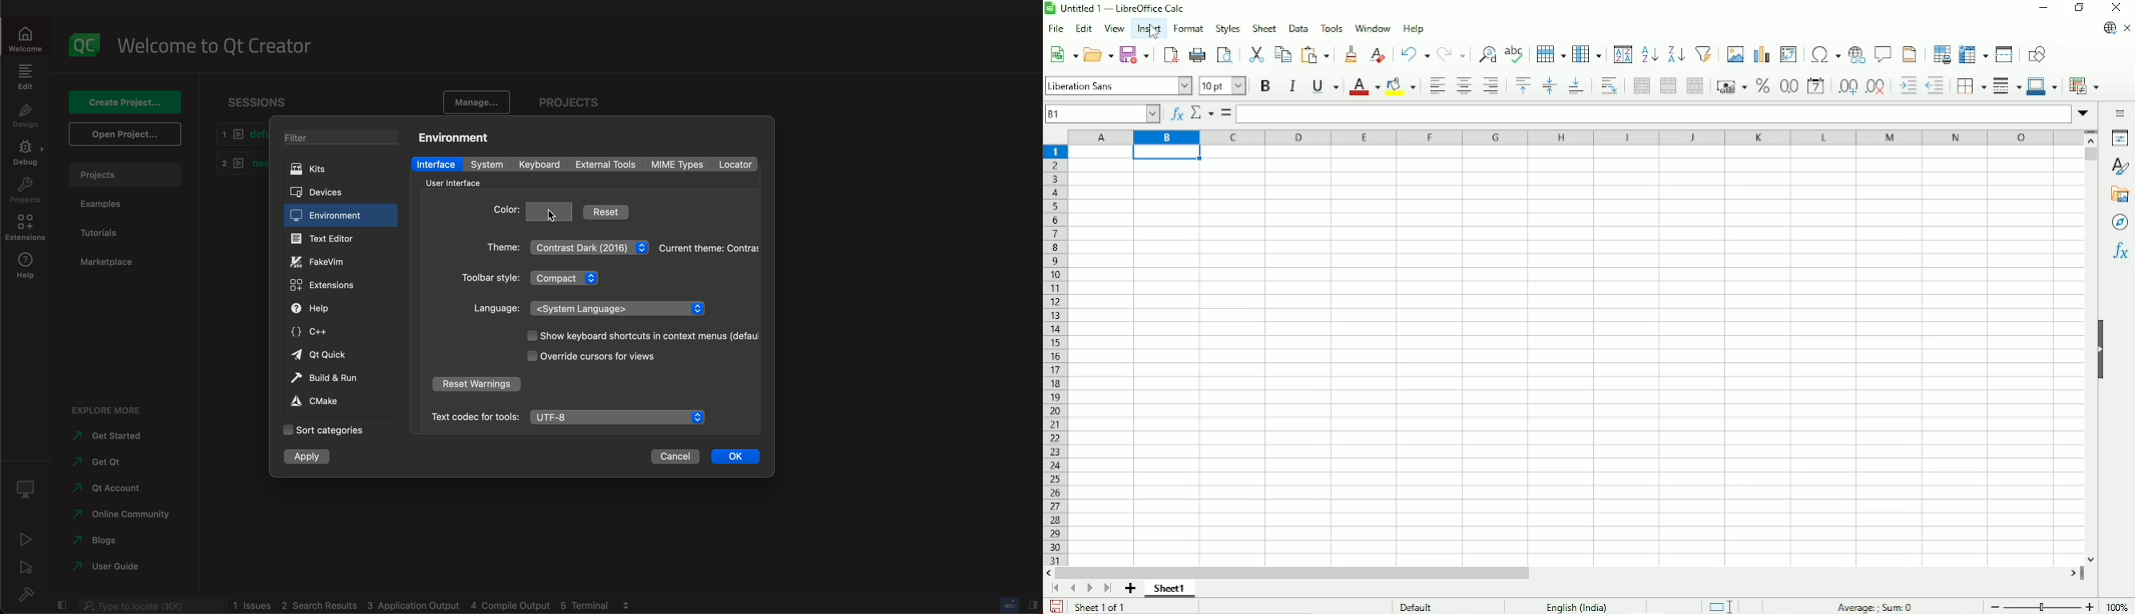 The height and width of the screenshot is (616, 2156). Describe the element at coordinates (337, 136) in the screenshot. I see `filter` at that location.